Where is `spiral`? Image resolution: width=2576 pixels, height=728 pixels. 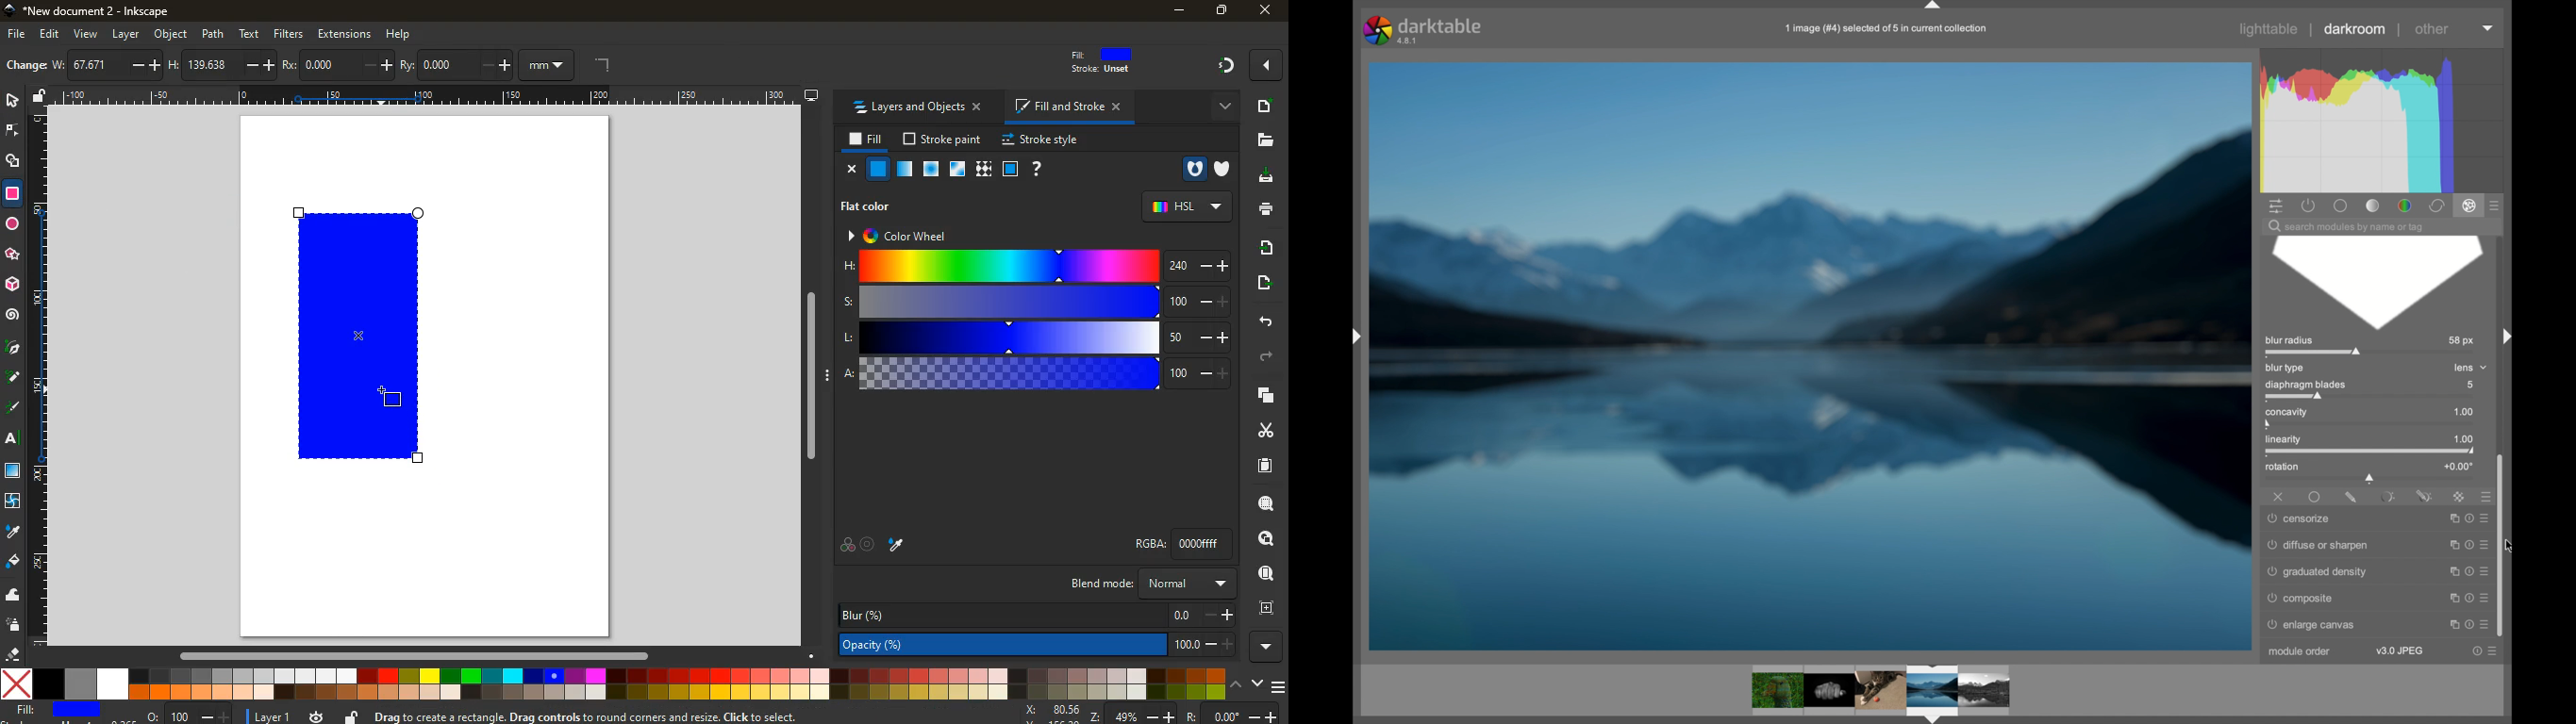 spiral is located at coordinates (13, 317).